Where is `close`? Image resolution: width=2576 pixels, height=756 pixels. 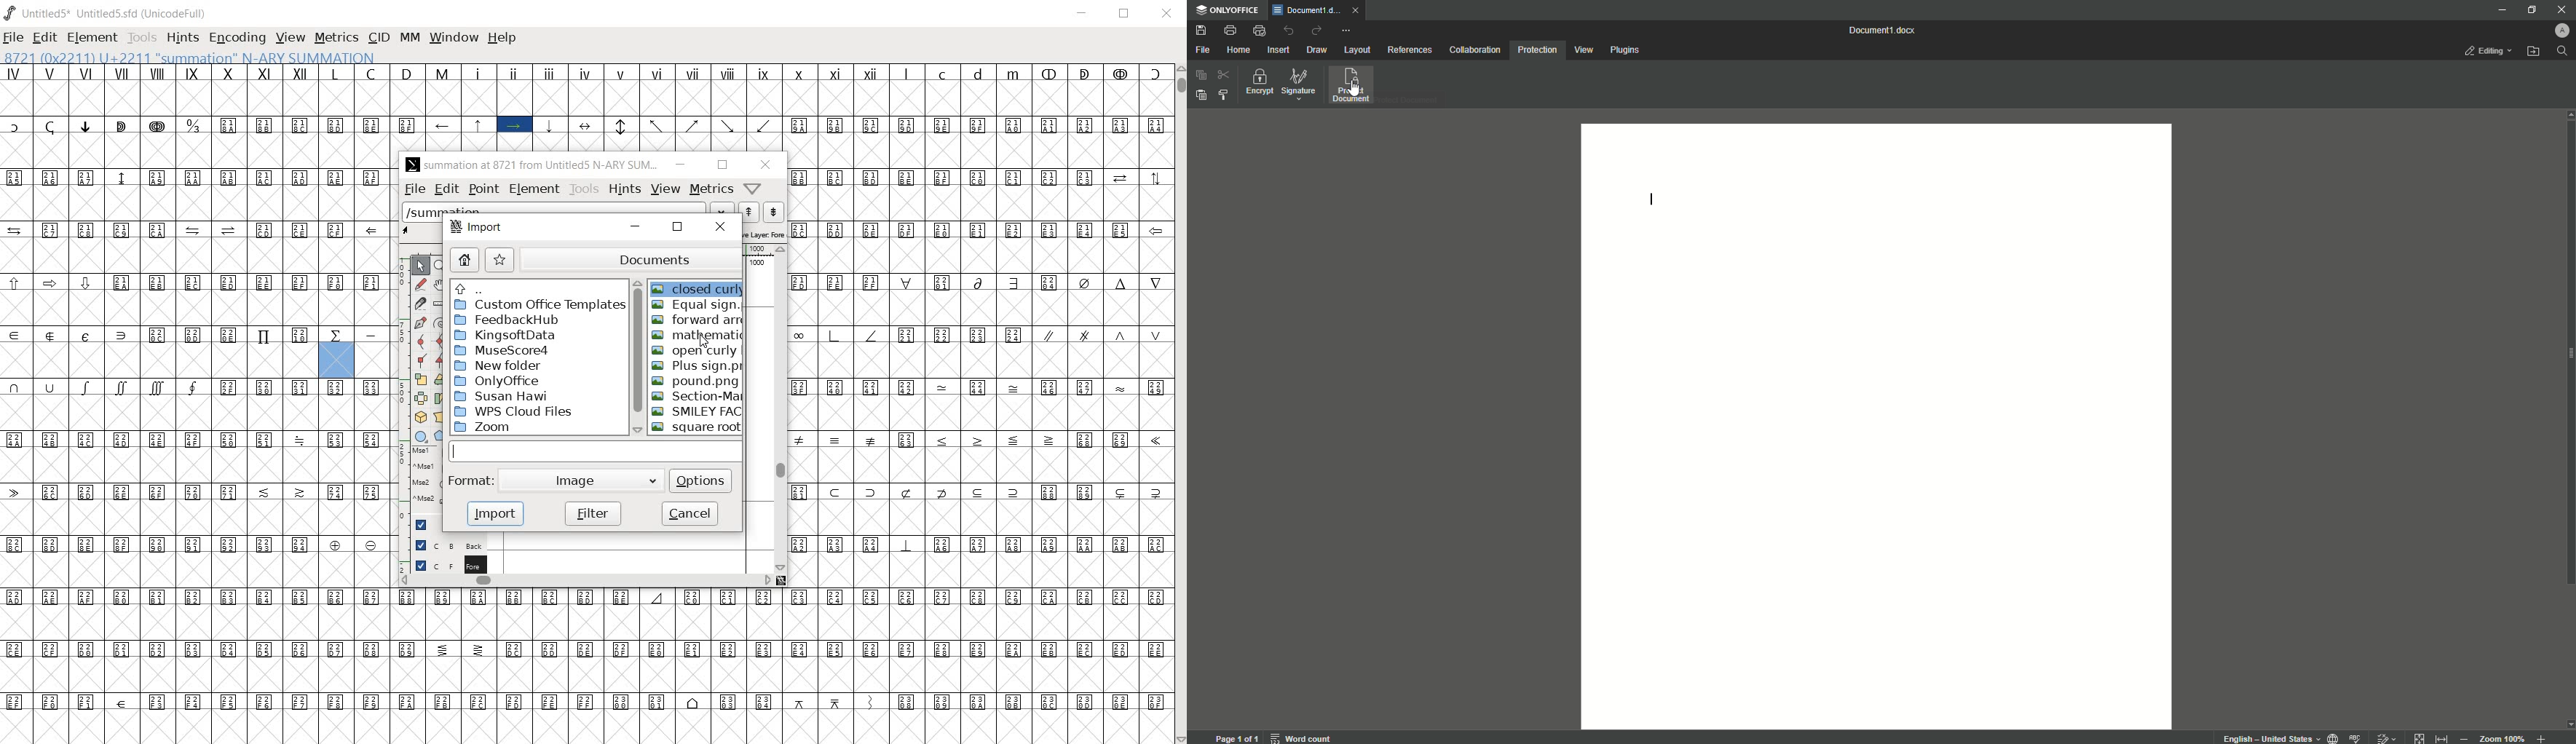
close is located at coordinates (1359, 13).